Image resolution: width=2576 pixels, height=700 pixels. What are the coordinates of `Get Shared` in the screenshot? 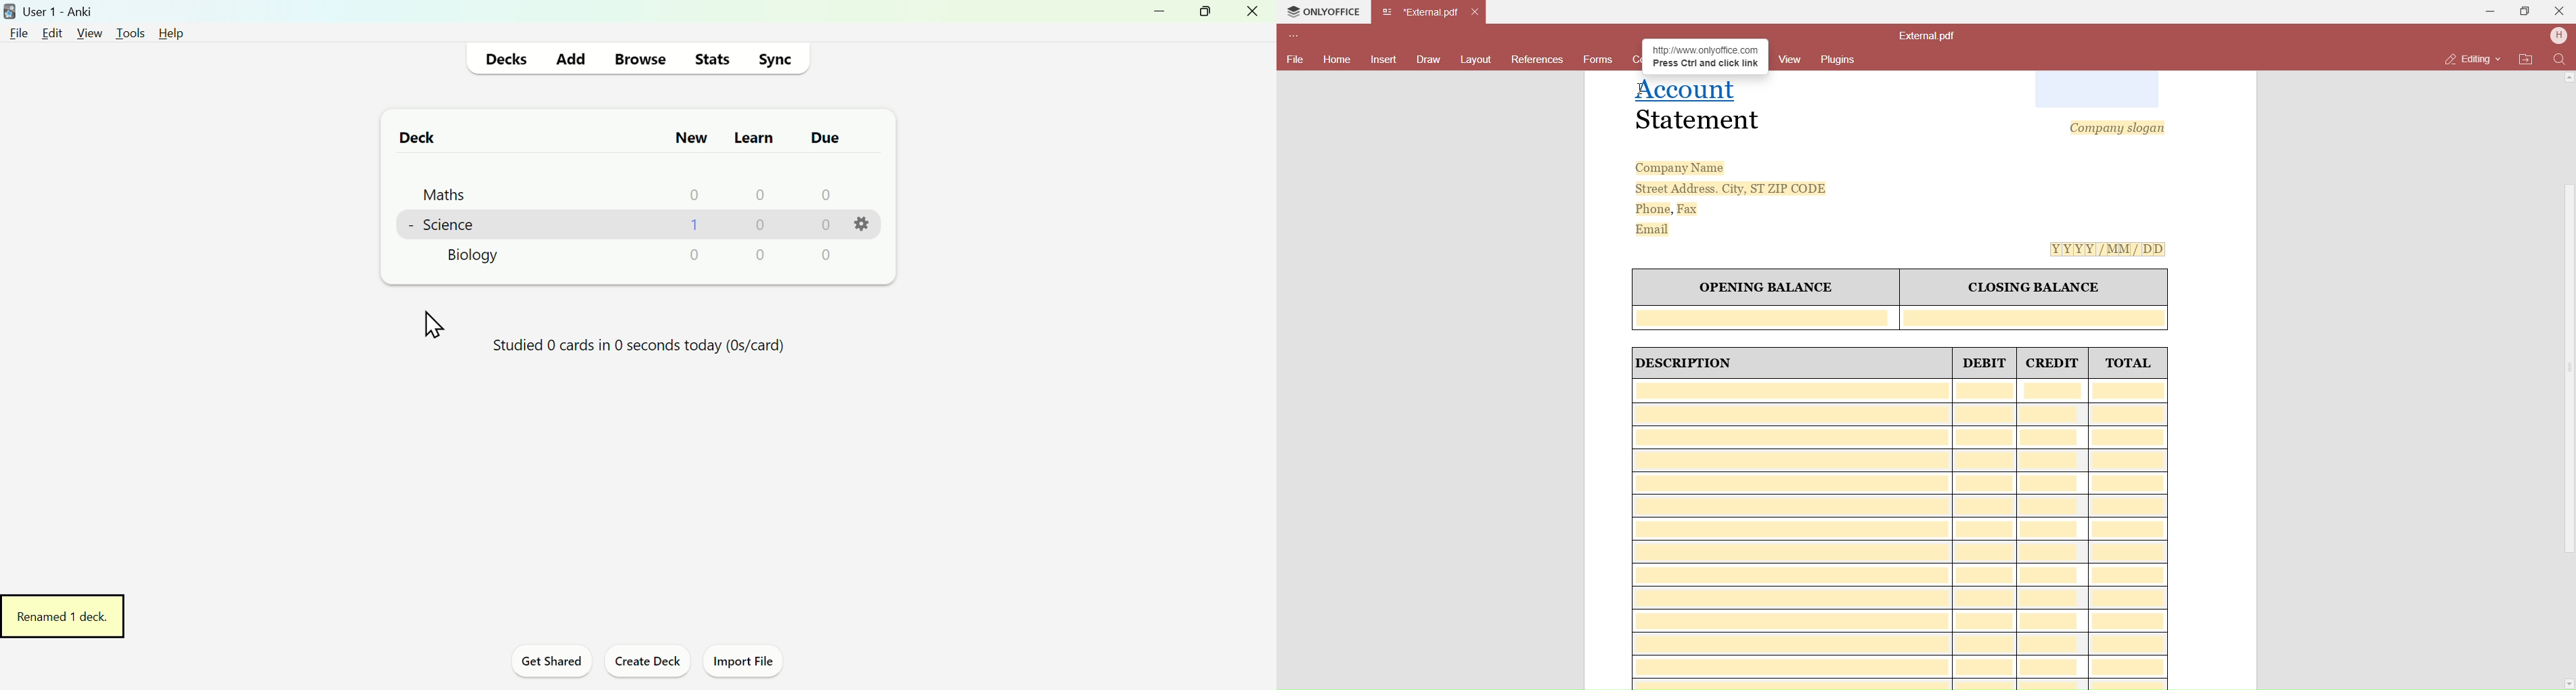 It's located at (547, 663).